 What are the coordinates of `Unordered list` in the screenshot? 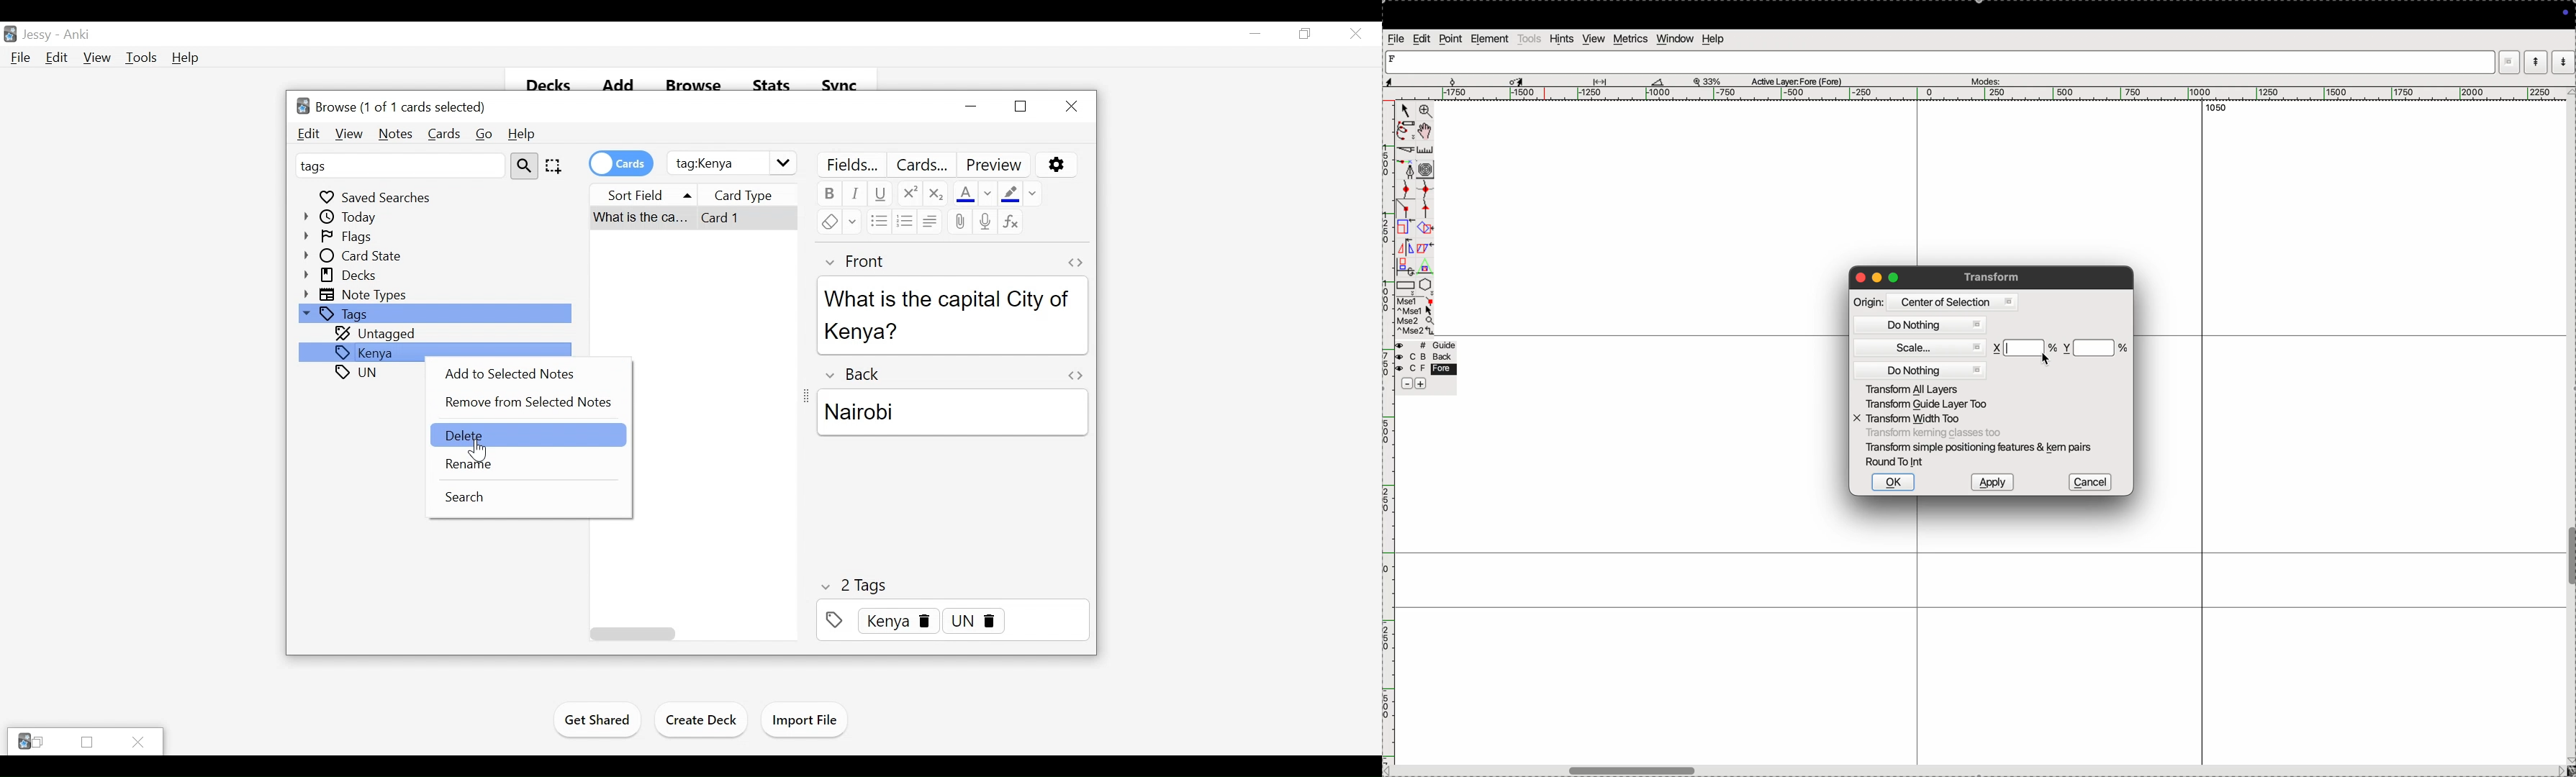 It's located at (879, 221).